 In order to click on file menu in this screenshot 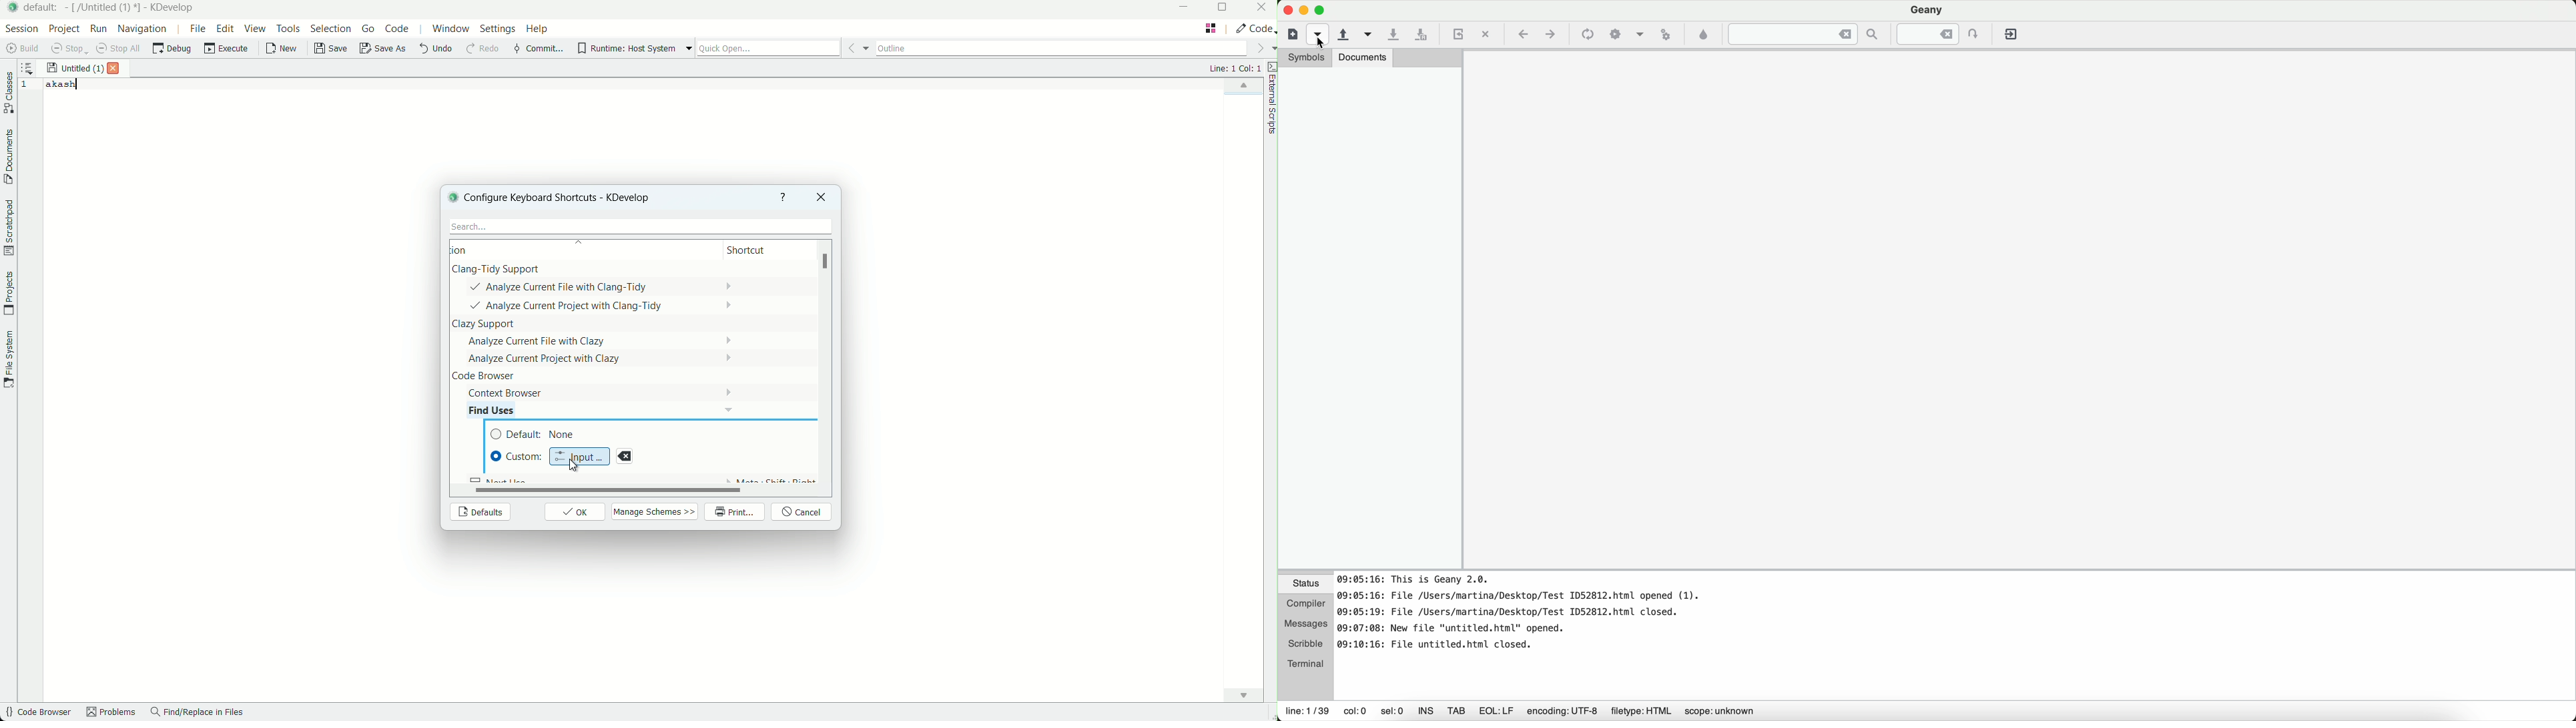, I will do `click(197, 28)`.